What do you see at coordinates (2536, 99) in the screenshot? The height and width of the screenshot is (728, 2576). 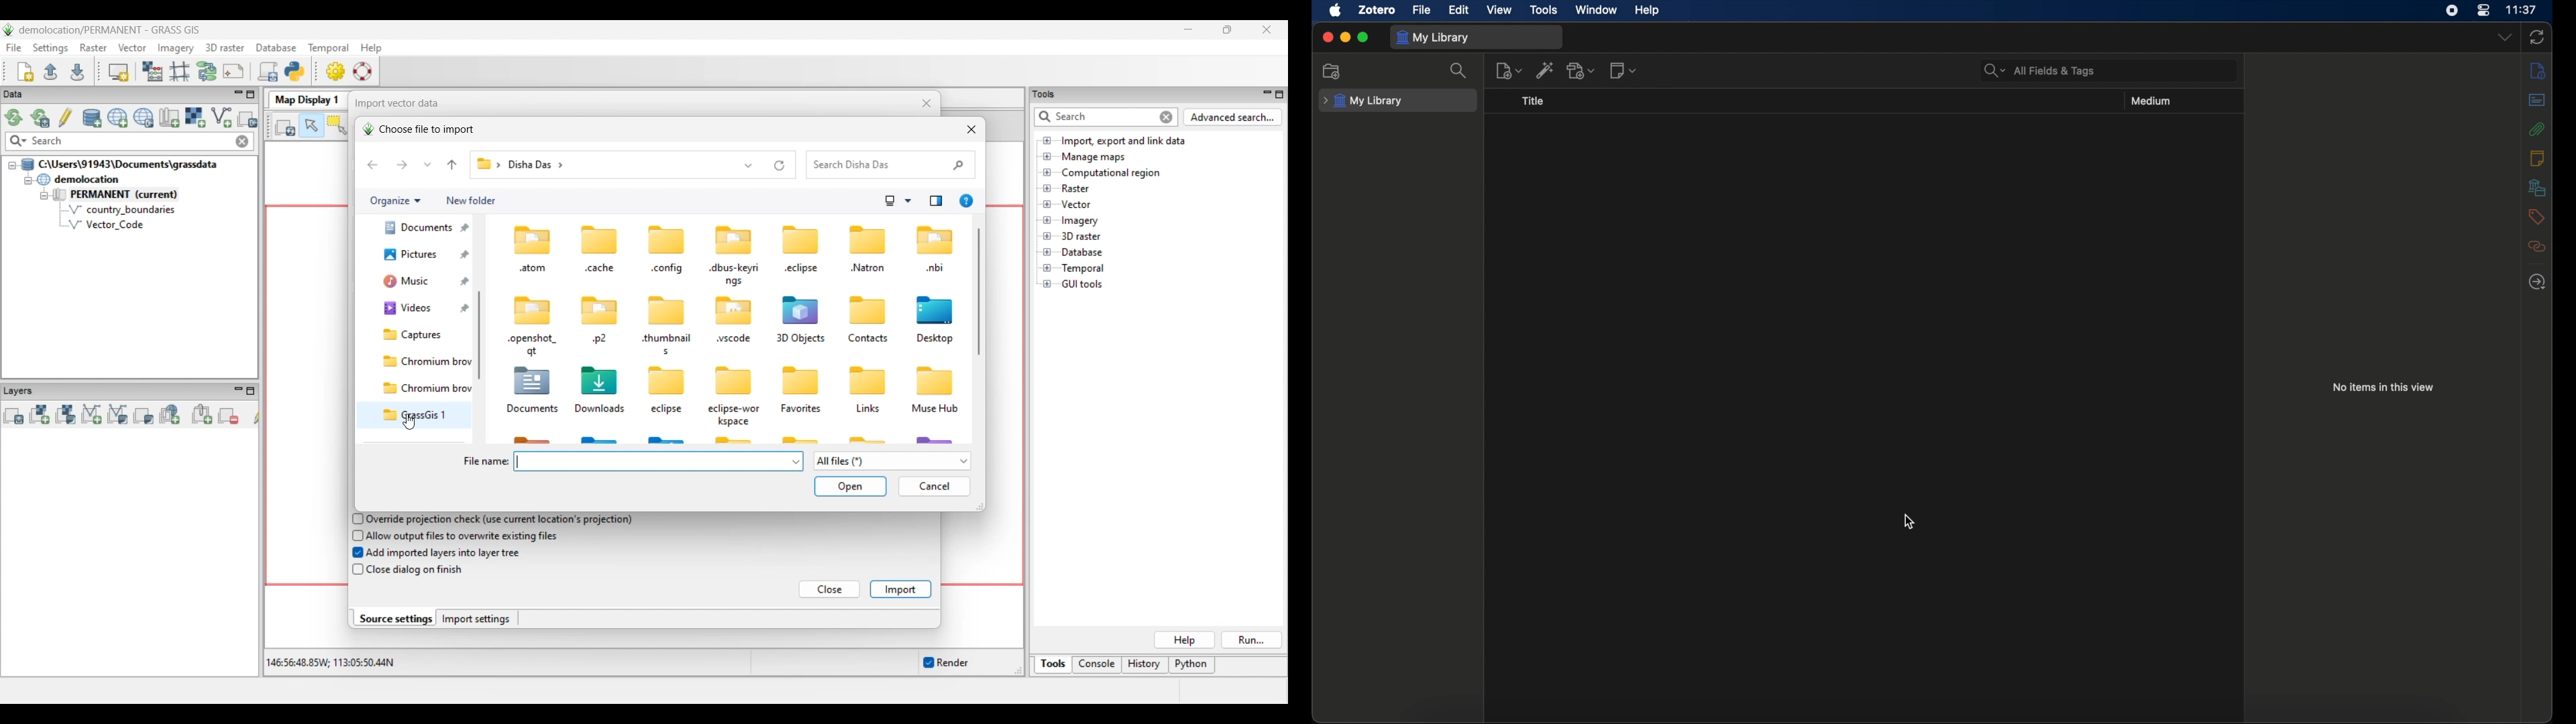 I see `abstract` at bounding box center [2536, 99].